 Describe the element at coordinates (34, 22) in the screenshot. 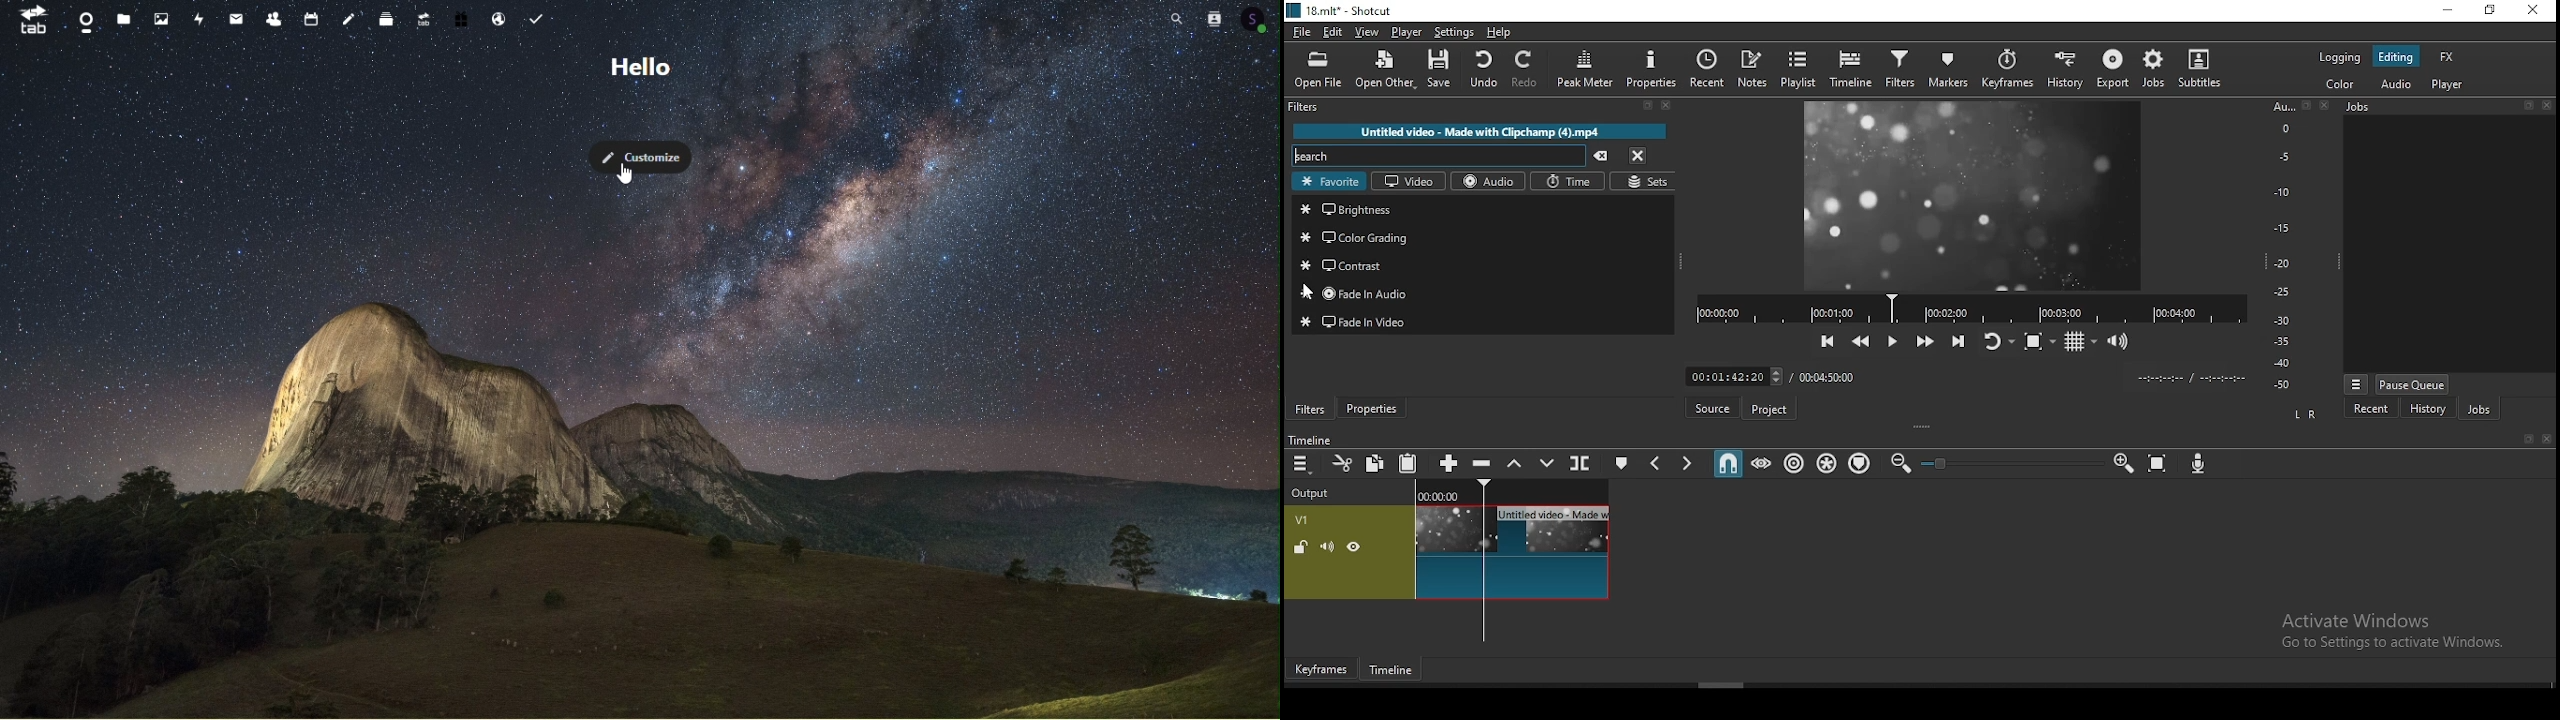

I see `tab` at that location.